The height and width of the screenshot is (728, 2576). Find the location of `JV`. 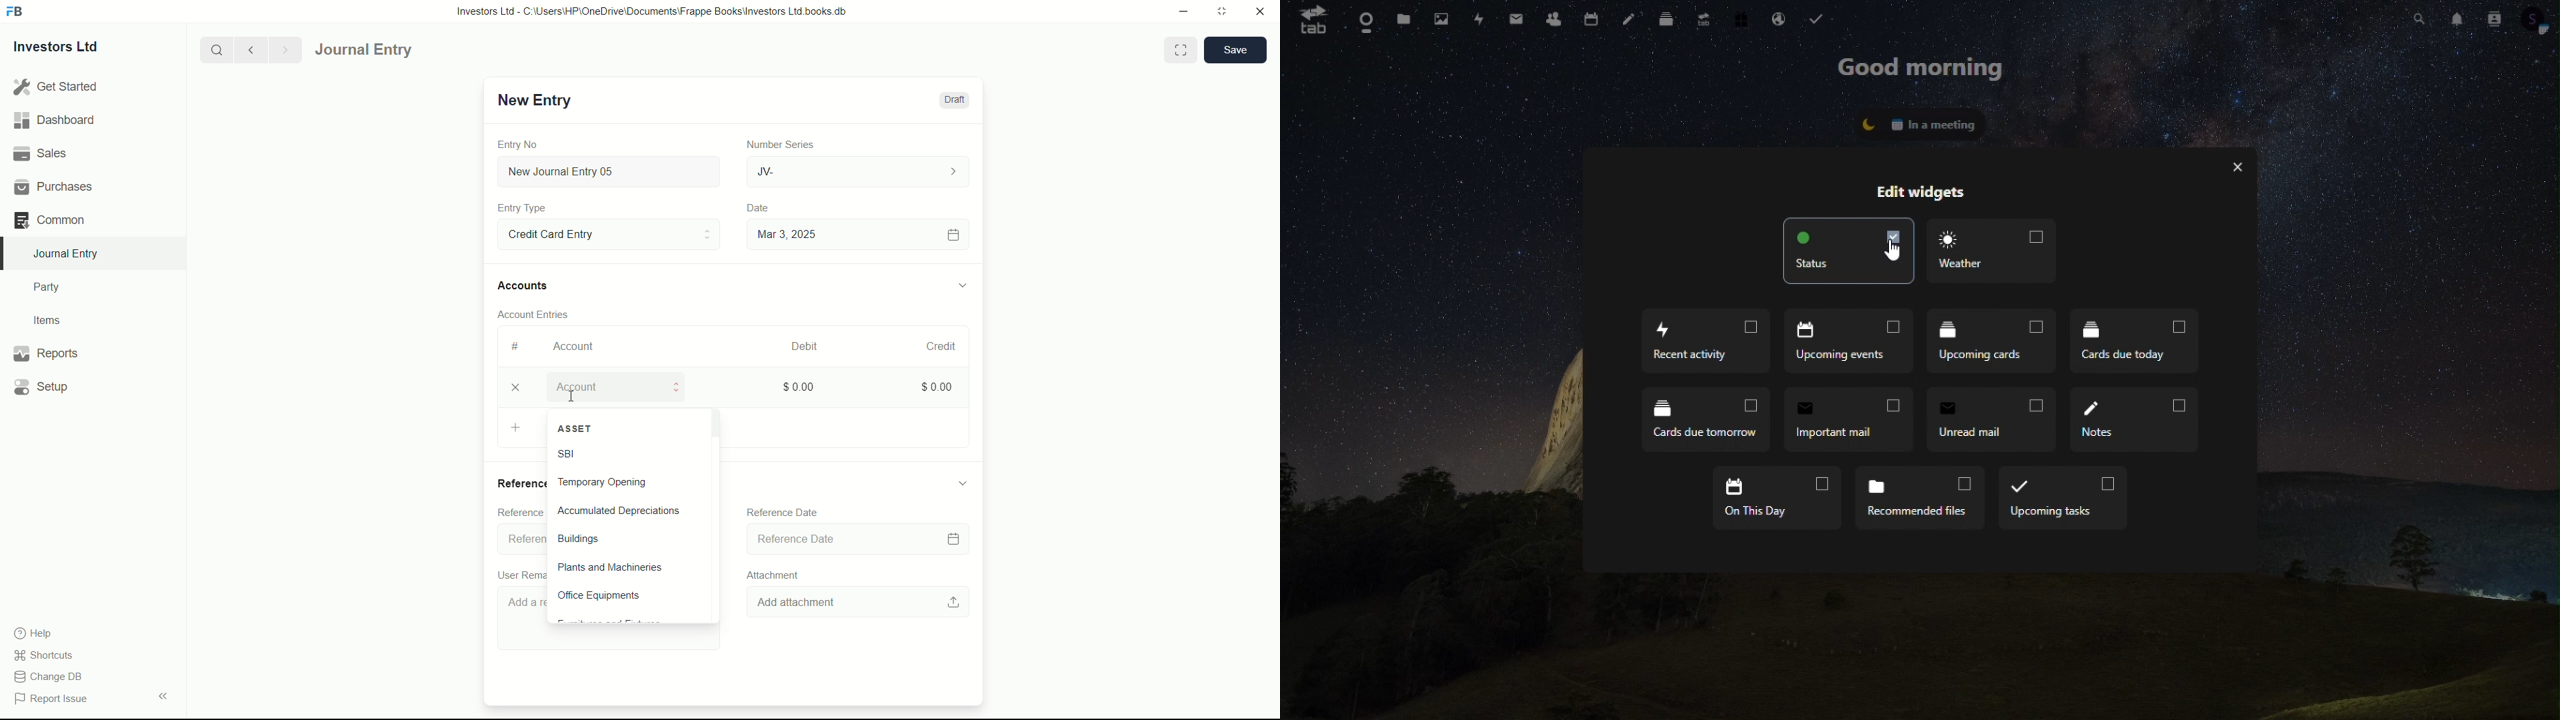

JV is located at coordinates (860, 170).